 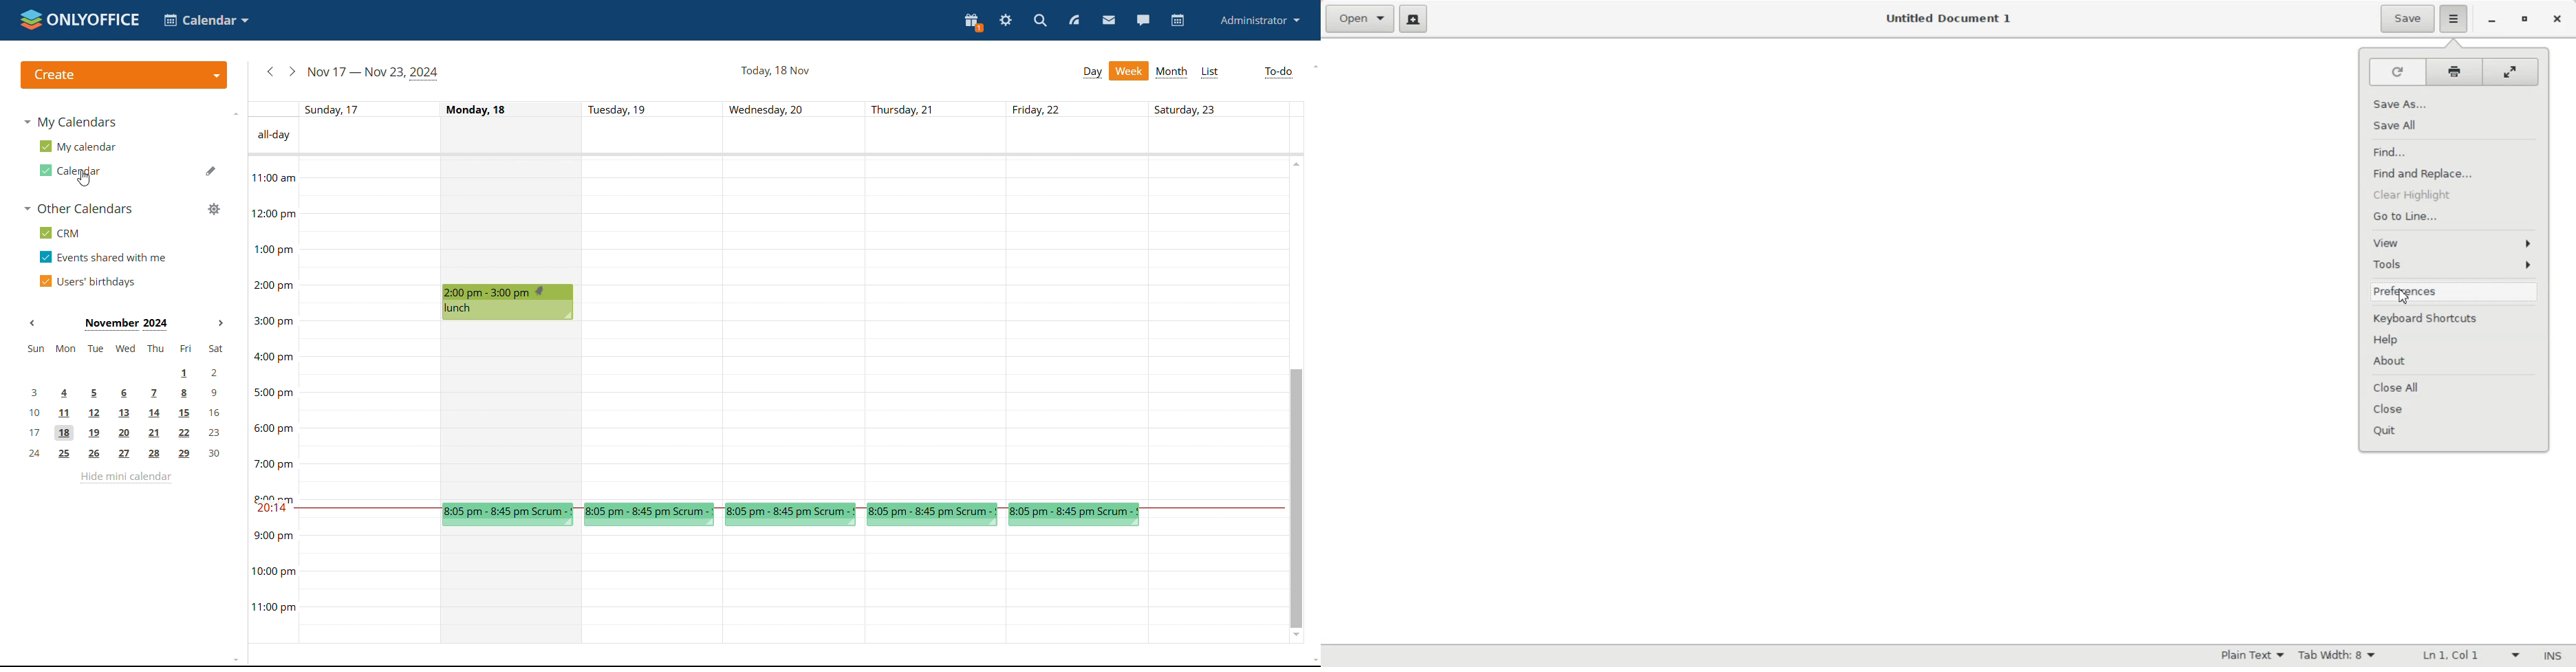 I want to click on Hamburger settings, so click(x=2454, y=19).